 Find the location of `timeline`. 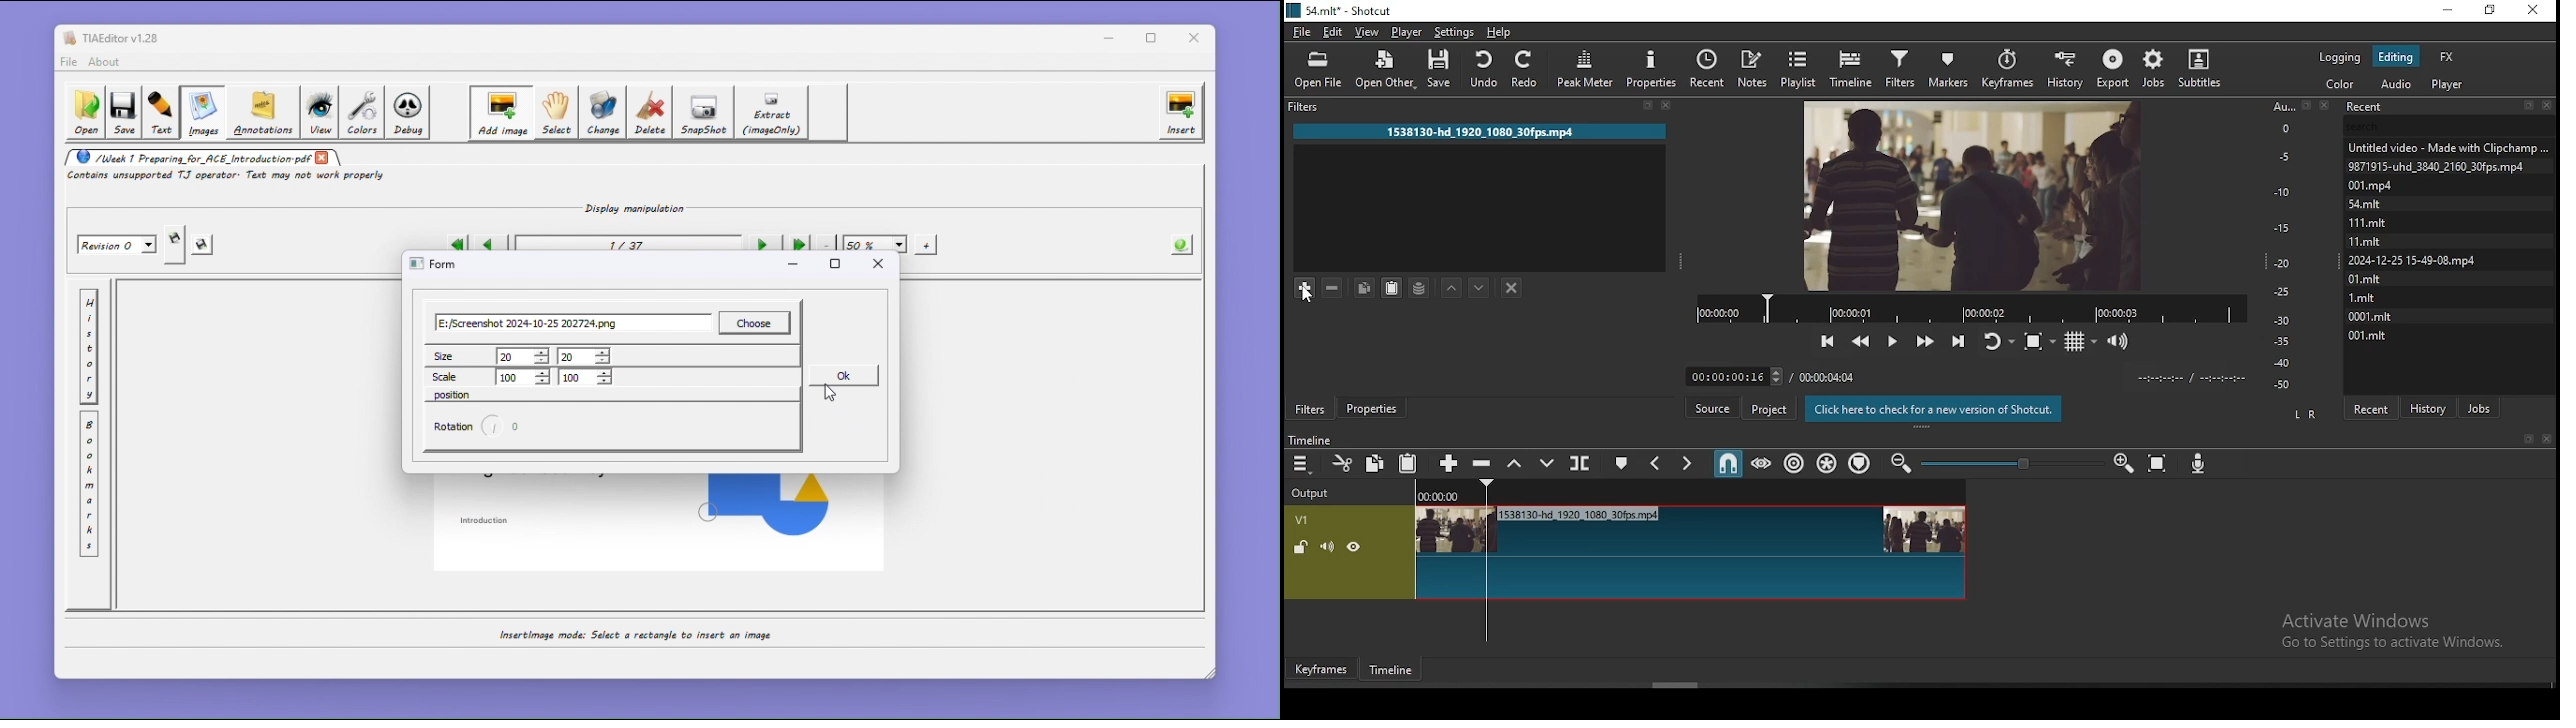

timeline is located at coordinates (1392, 673).